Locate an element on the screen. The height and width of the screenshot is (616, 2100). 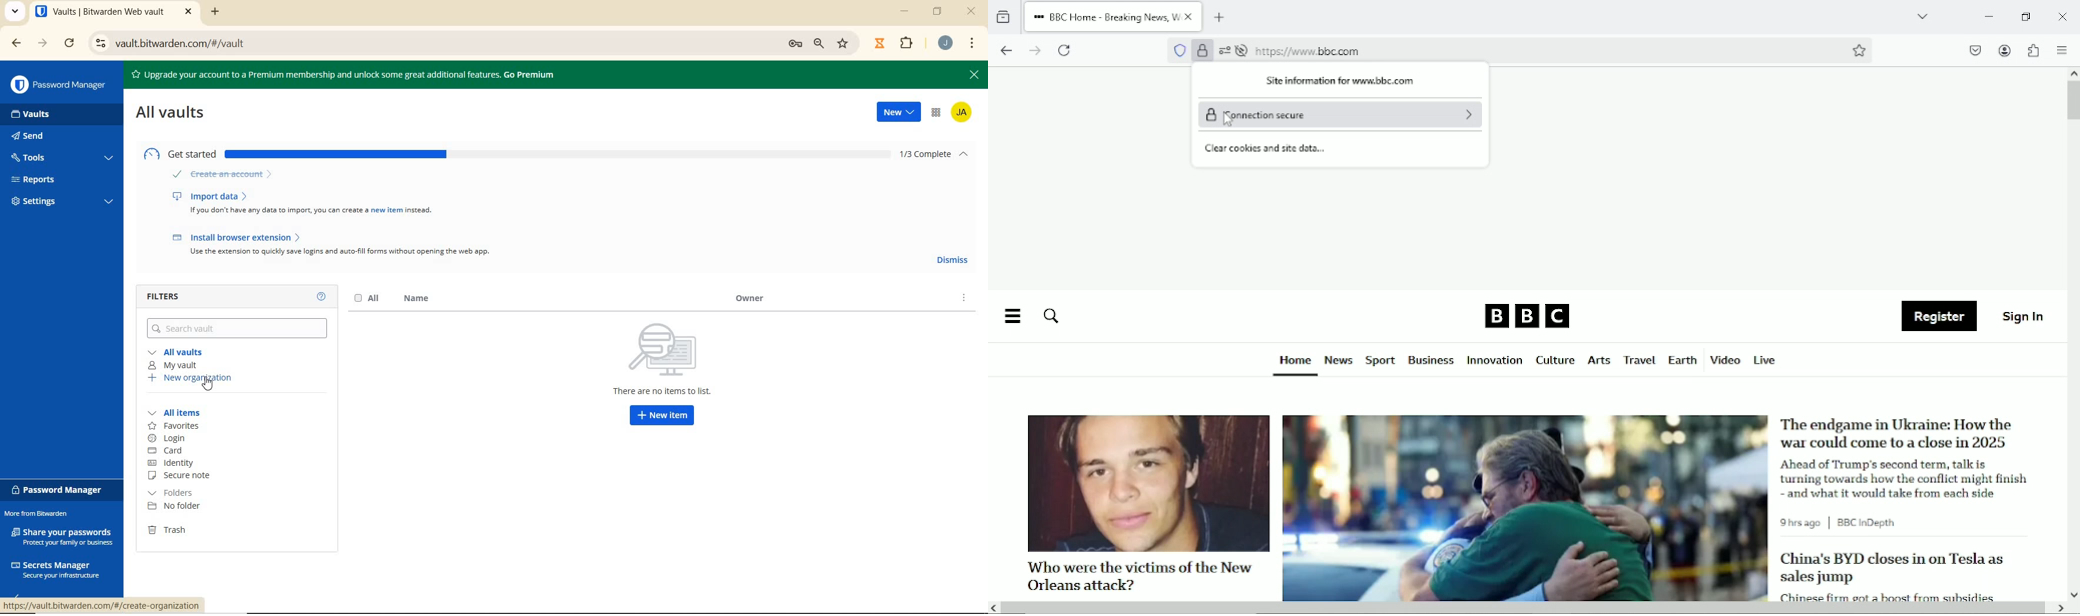
Menu is located at coordinates (1012, 316).